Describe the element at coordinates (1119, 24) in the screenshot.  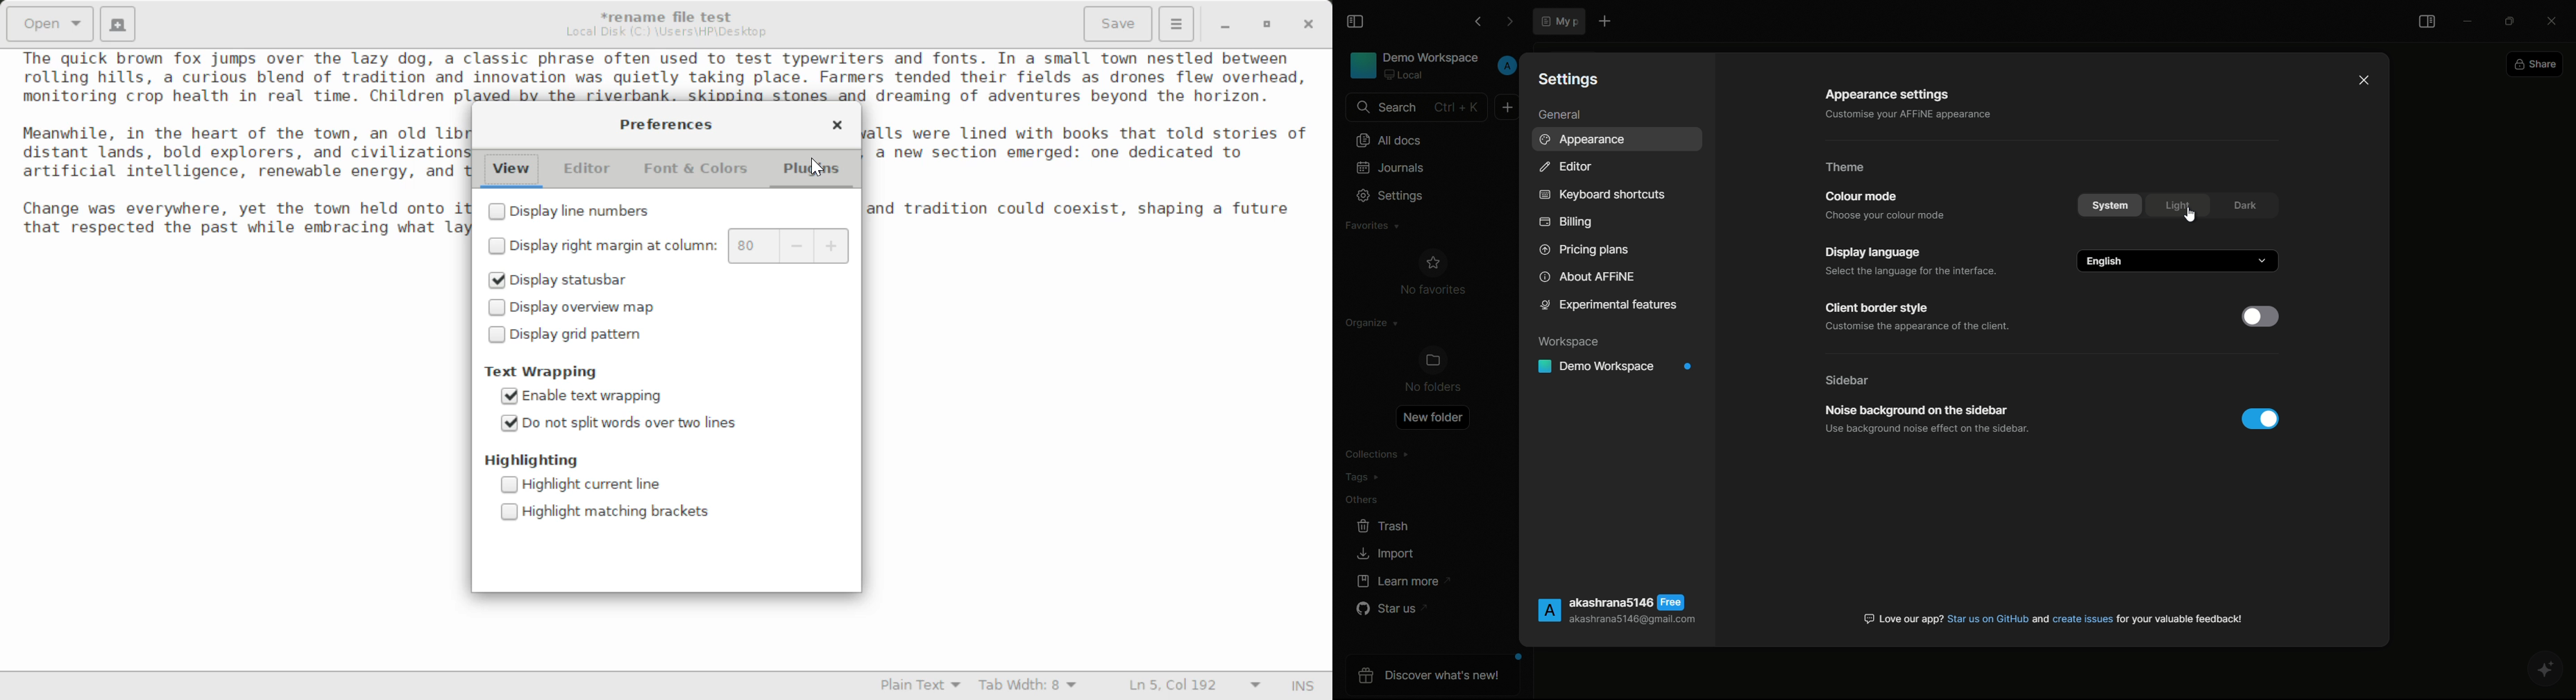
I see `Save` at that location.